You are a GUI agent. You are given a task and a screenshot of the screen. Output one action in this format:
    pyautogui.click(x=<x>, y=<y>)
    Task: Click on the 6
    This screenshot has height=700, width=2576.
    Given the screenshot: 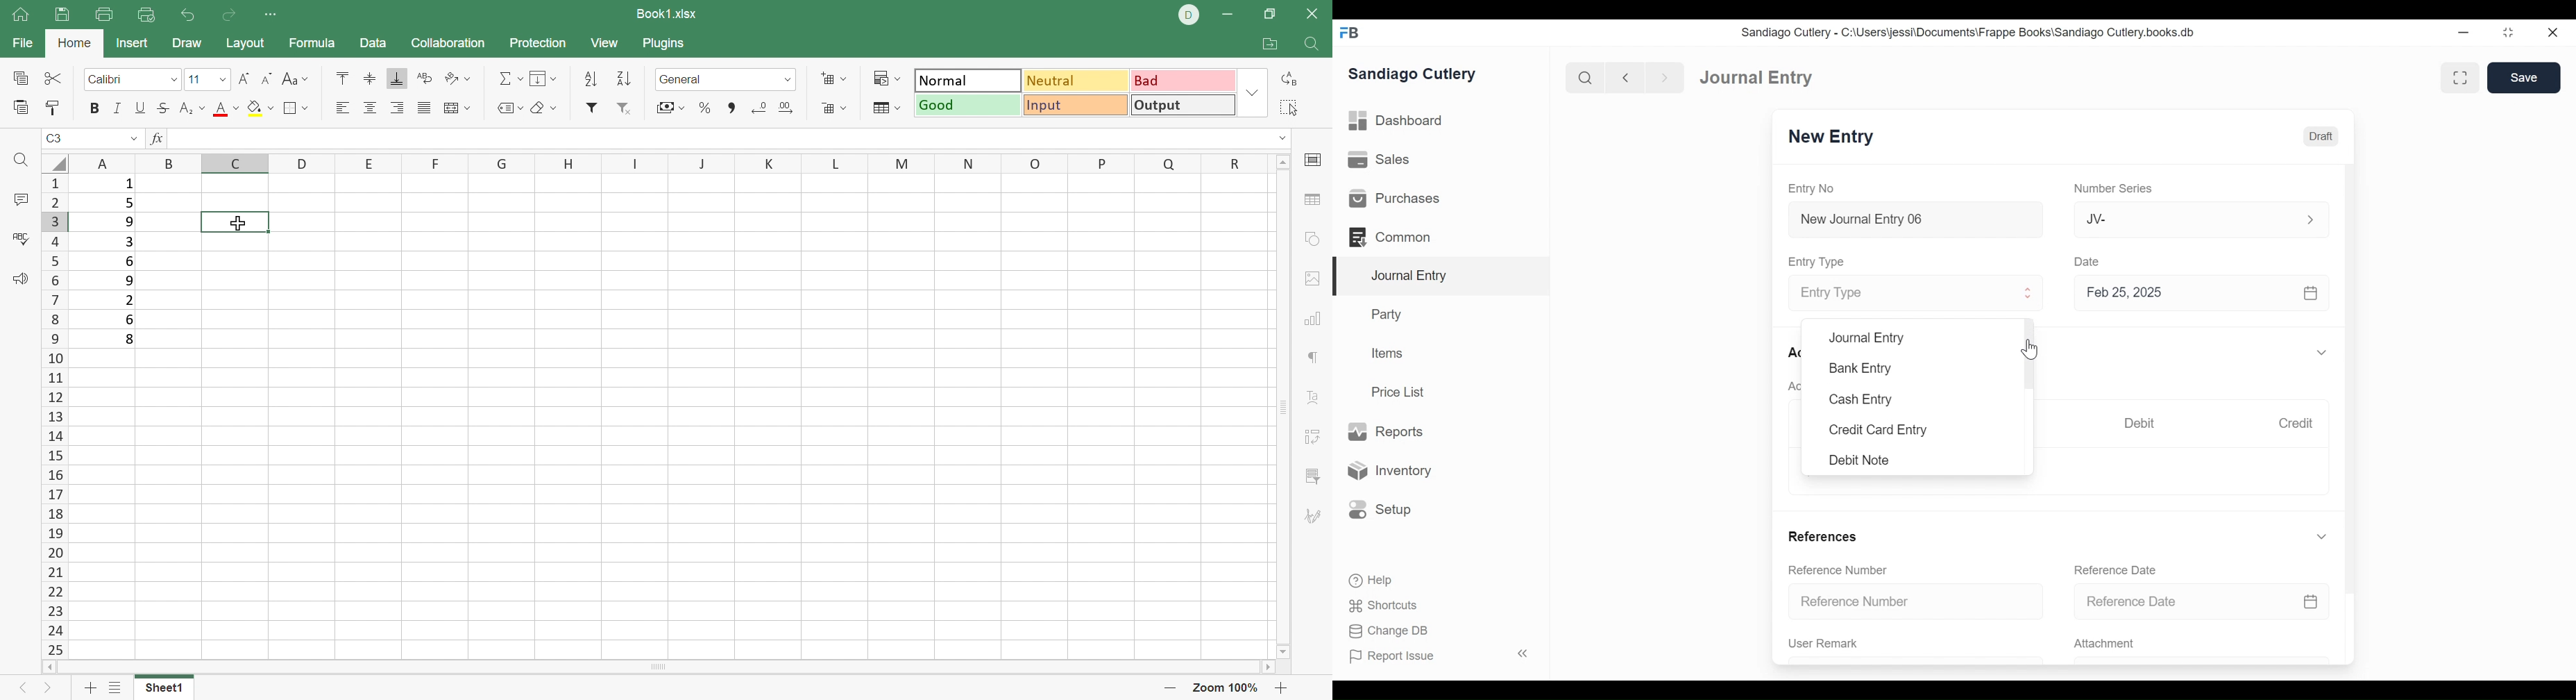 What is the action you would take?
    pyautogui.click(x=128, y=261)
    